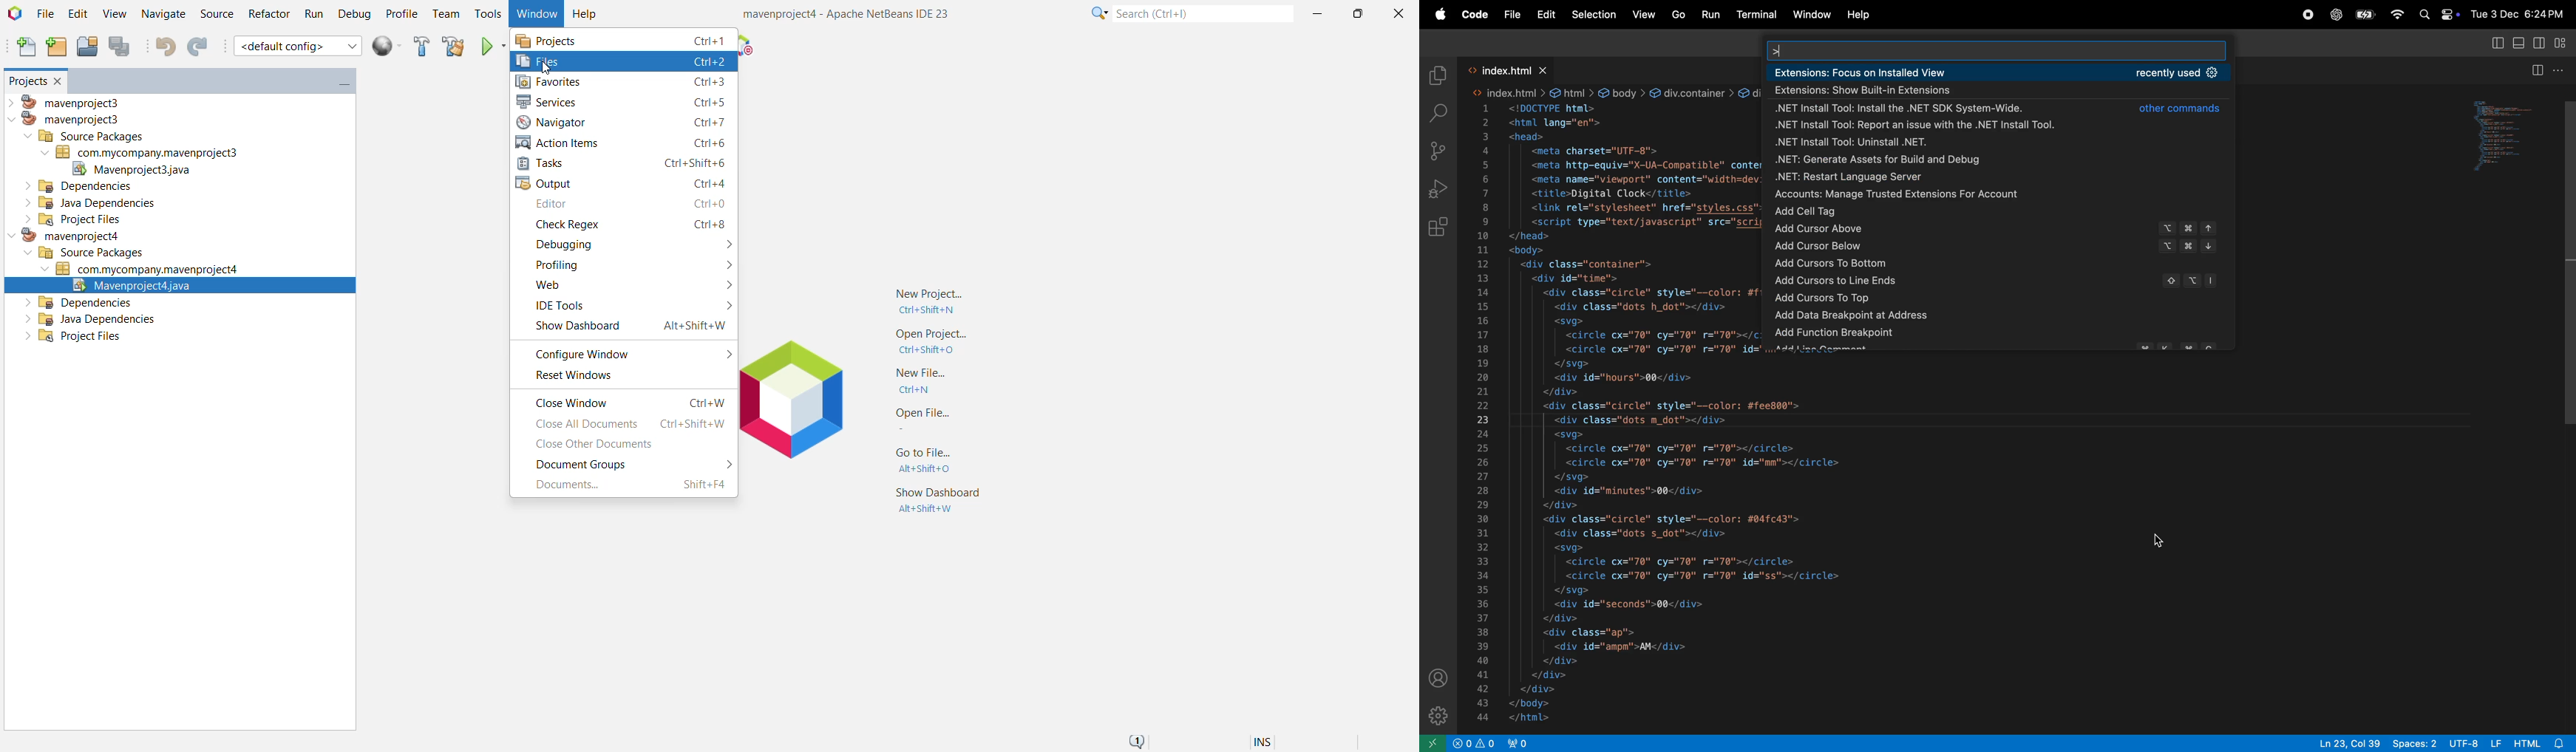 This screenshot has height=756, width=2576. Describe the element at coordinates (1438, 71) in the screenshot. I see `explorer` at that location.